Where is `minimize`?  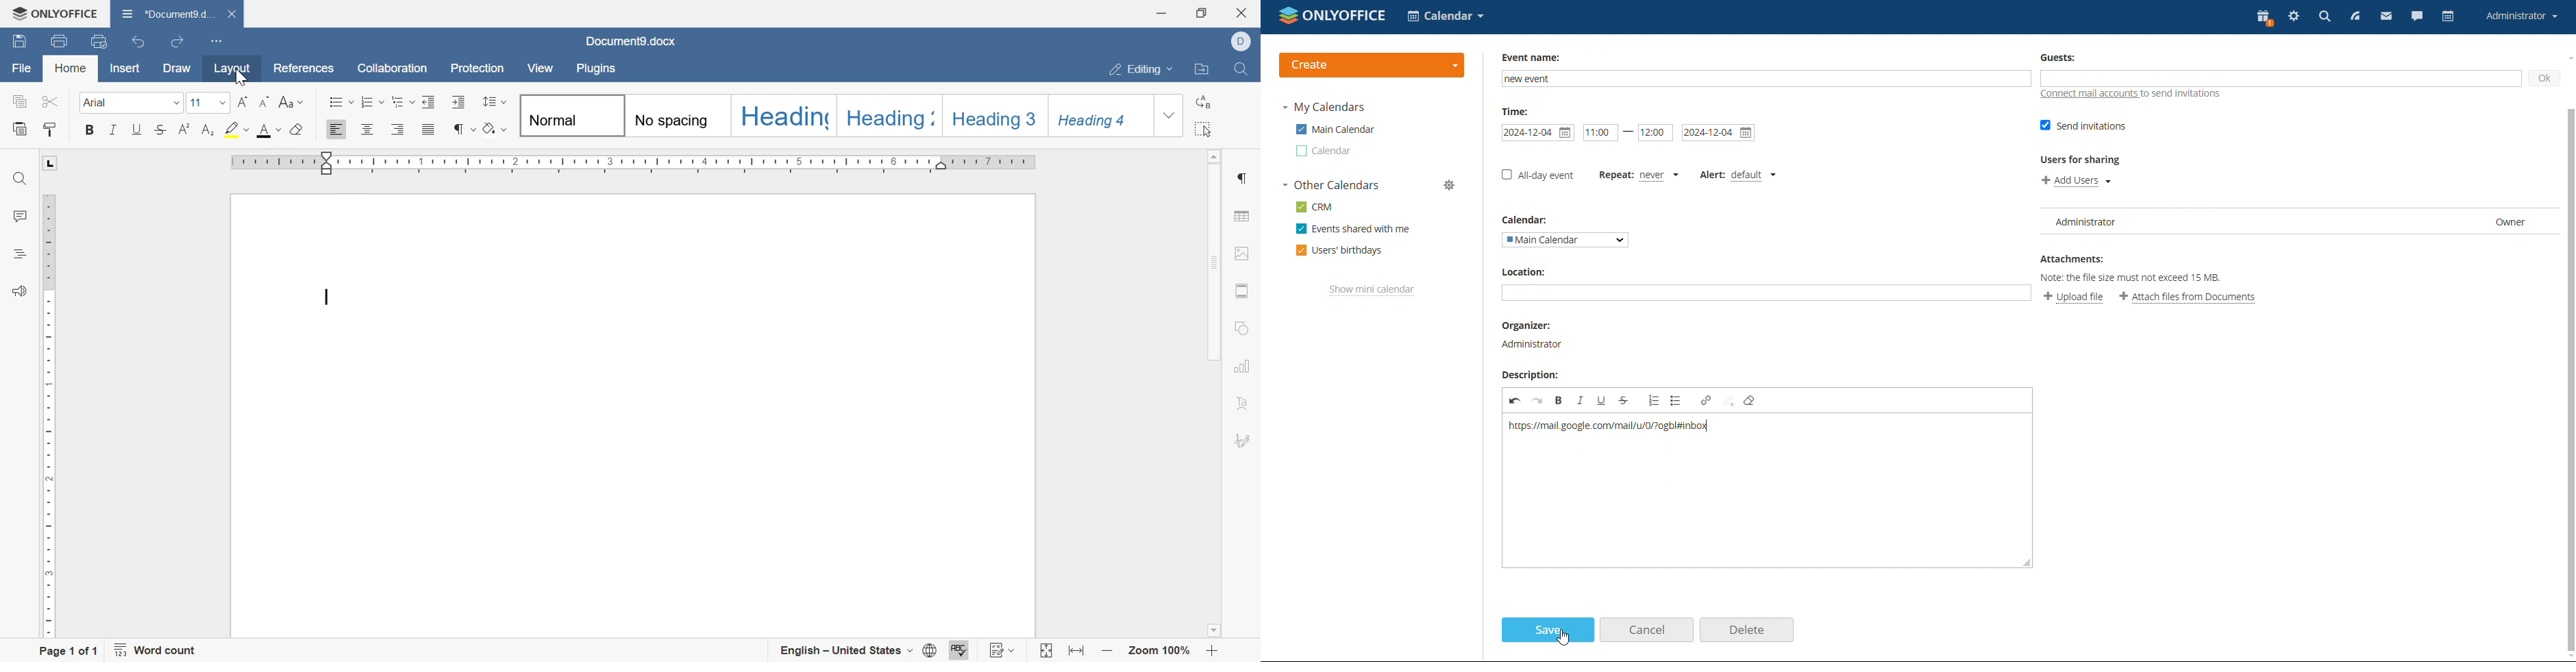 minimize is located at coordinates (1160, 13).